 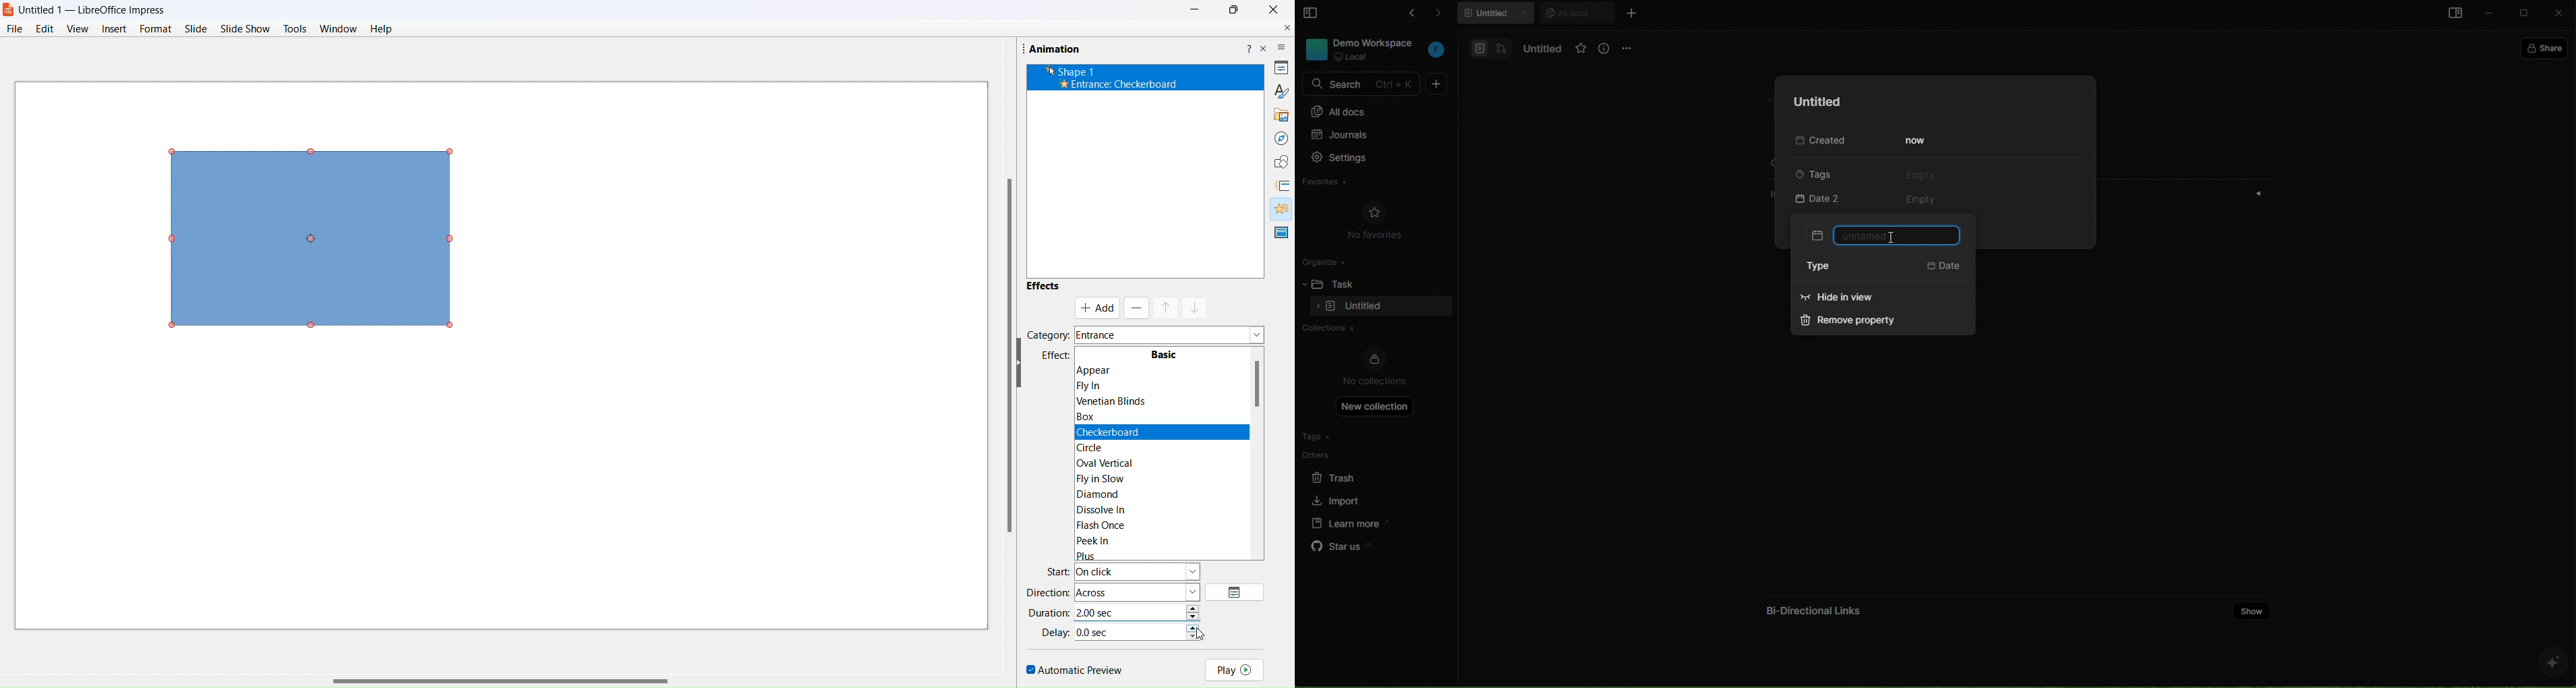 What do you see at coordinates (1113, 461) in the screenshot?
I see `|Oval Vertical` at bounding box center [1113, 461].